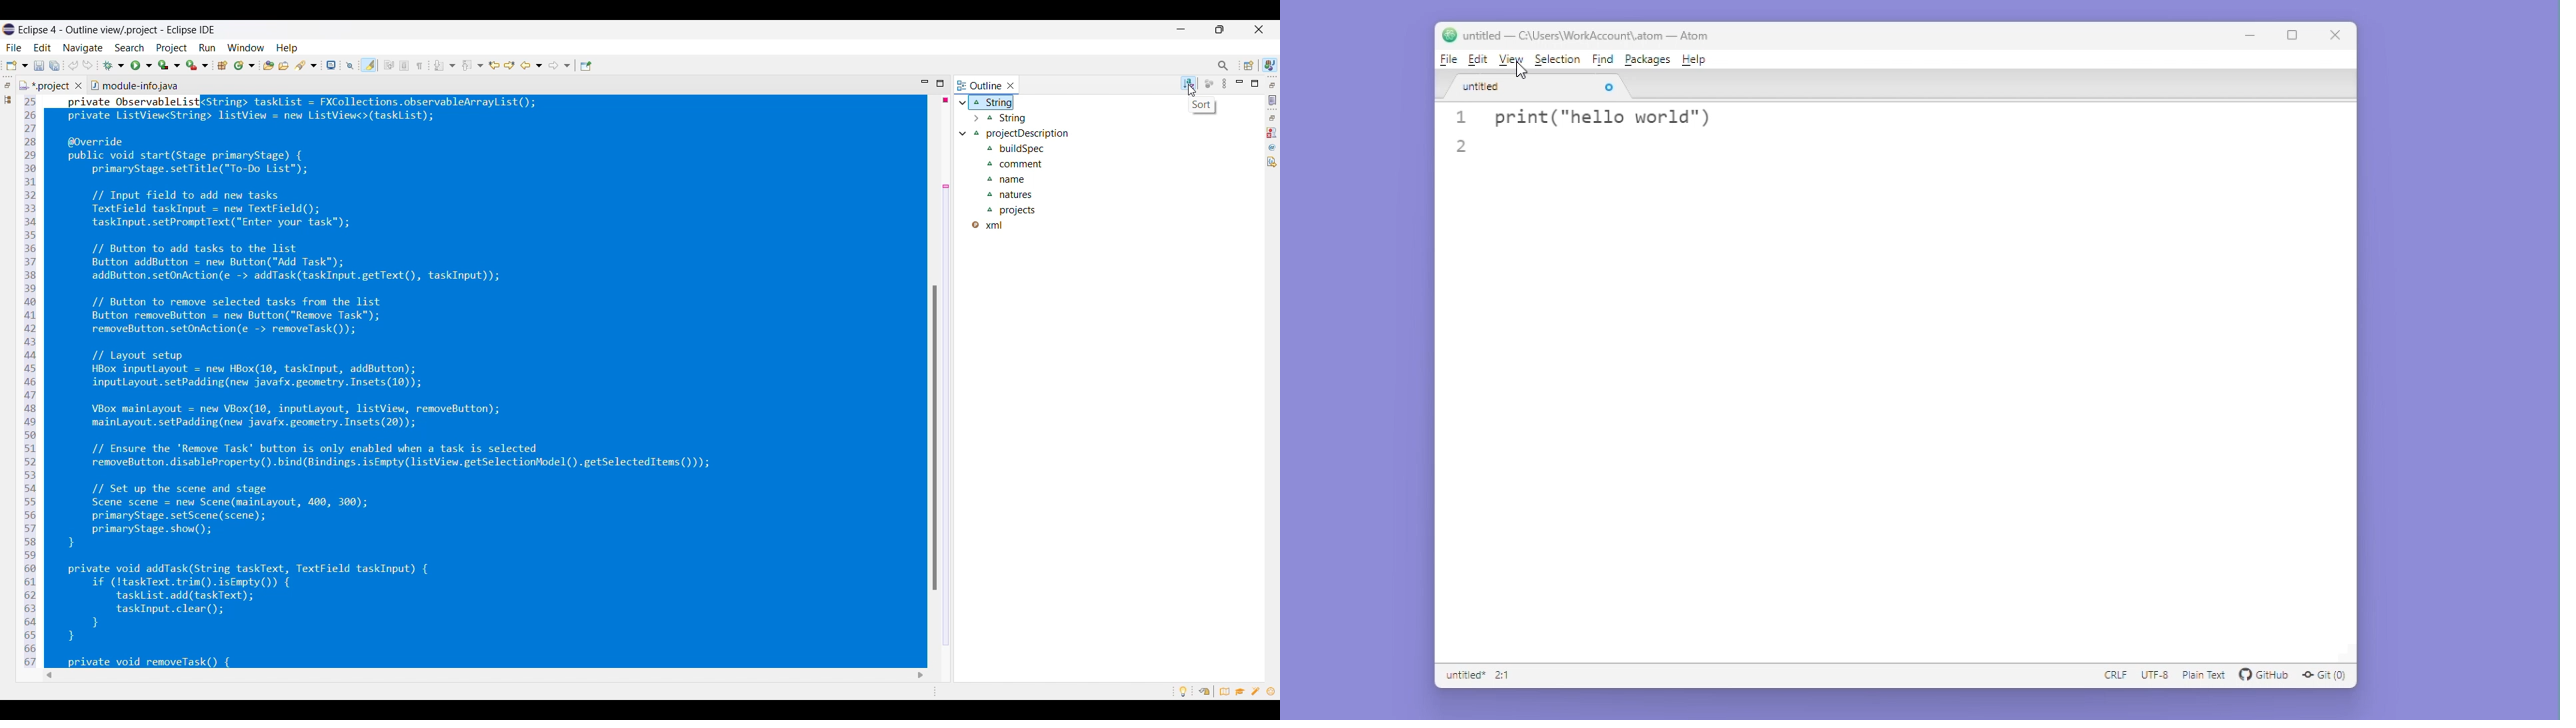 Image resolution: width=2576 pixels, height=728 pixels. I want to click on untitled*, so click(1463, 676).